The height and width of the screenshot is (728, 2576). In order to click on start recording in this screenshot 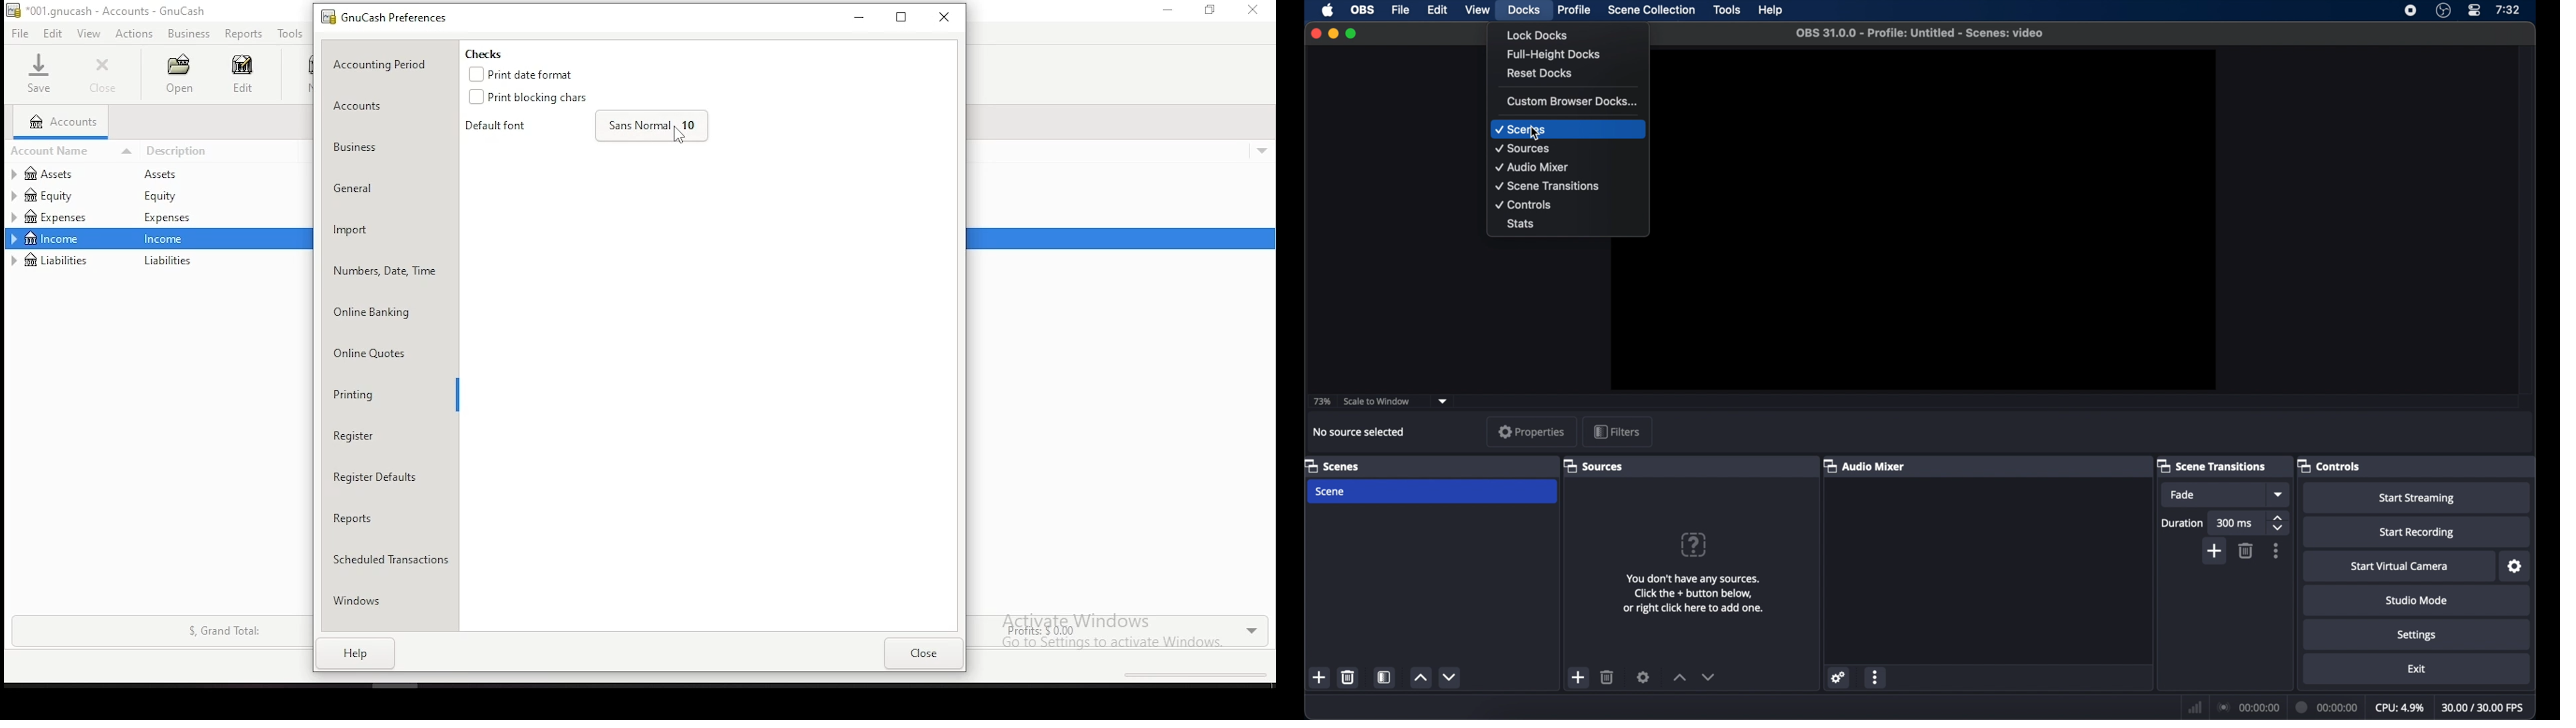, I will do `click(2417, 533)`.